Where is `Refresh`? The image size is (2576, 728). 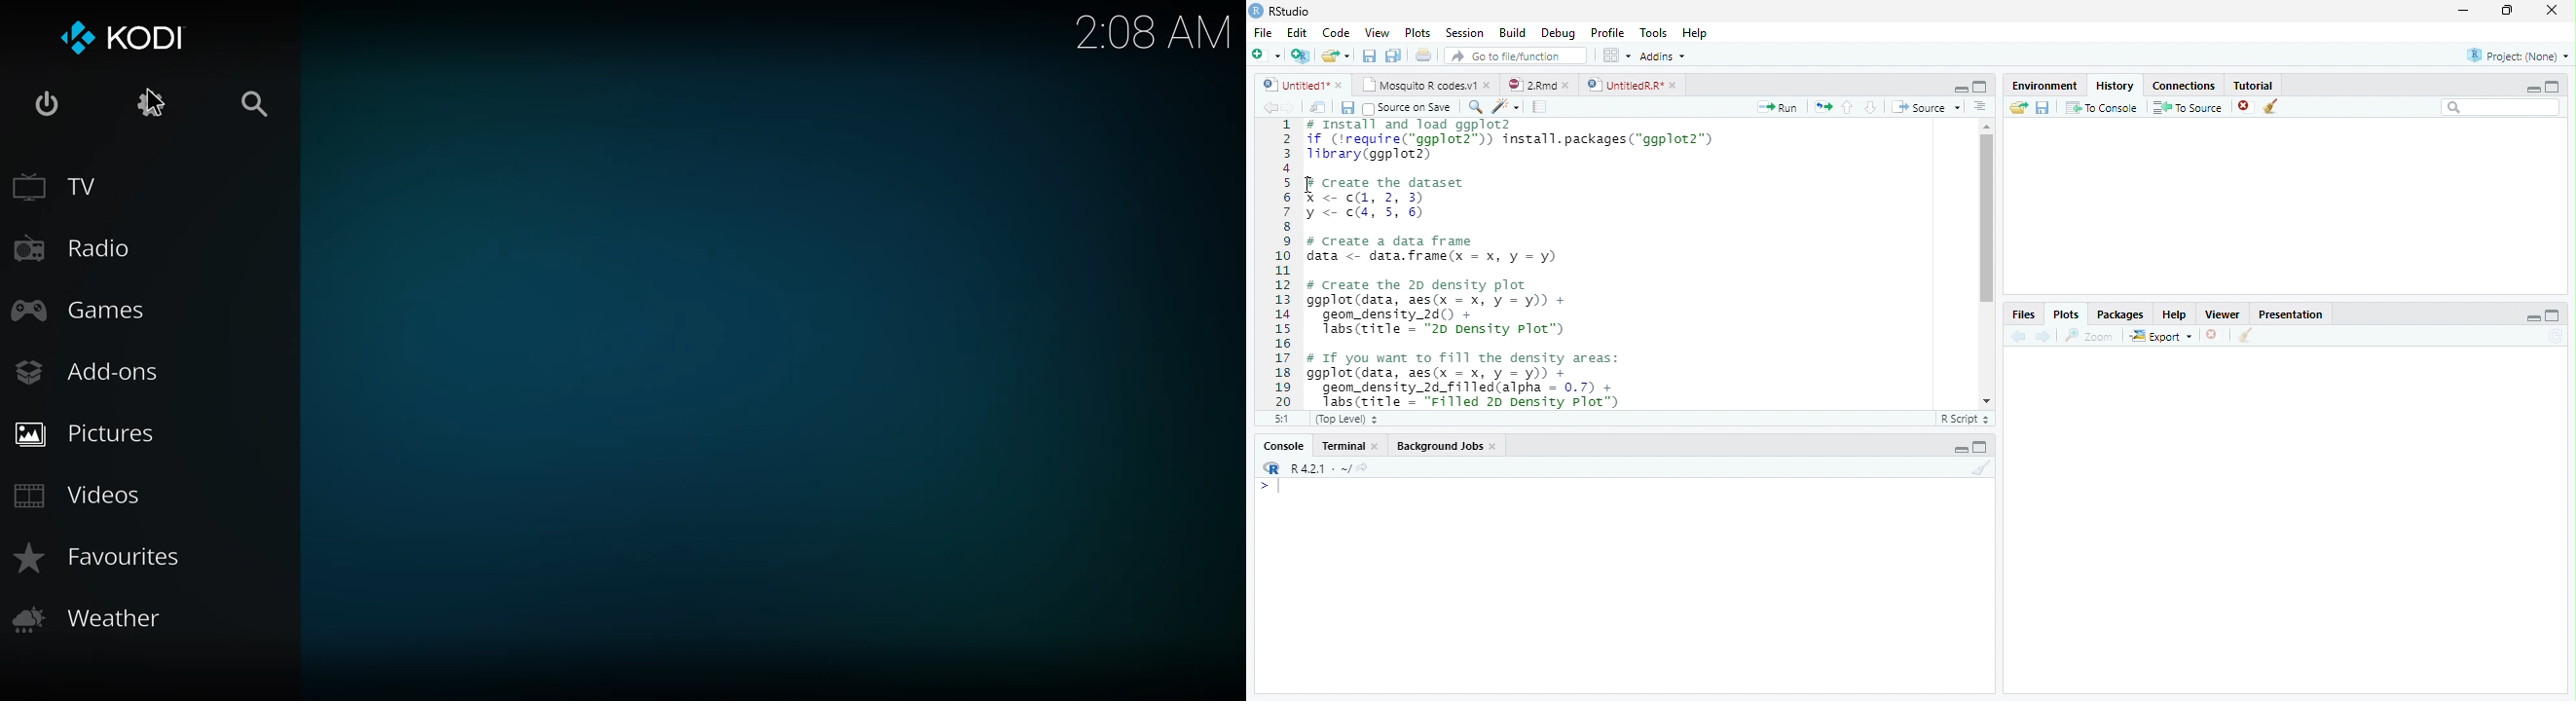
Refresh is located at coordinates (2558, 336).